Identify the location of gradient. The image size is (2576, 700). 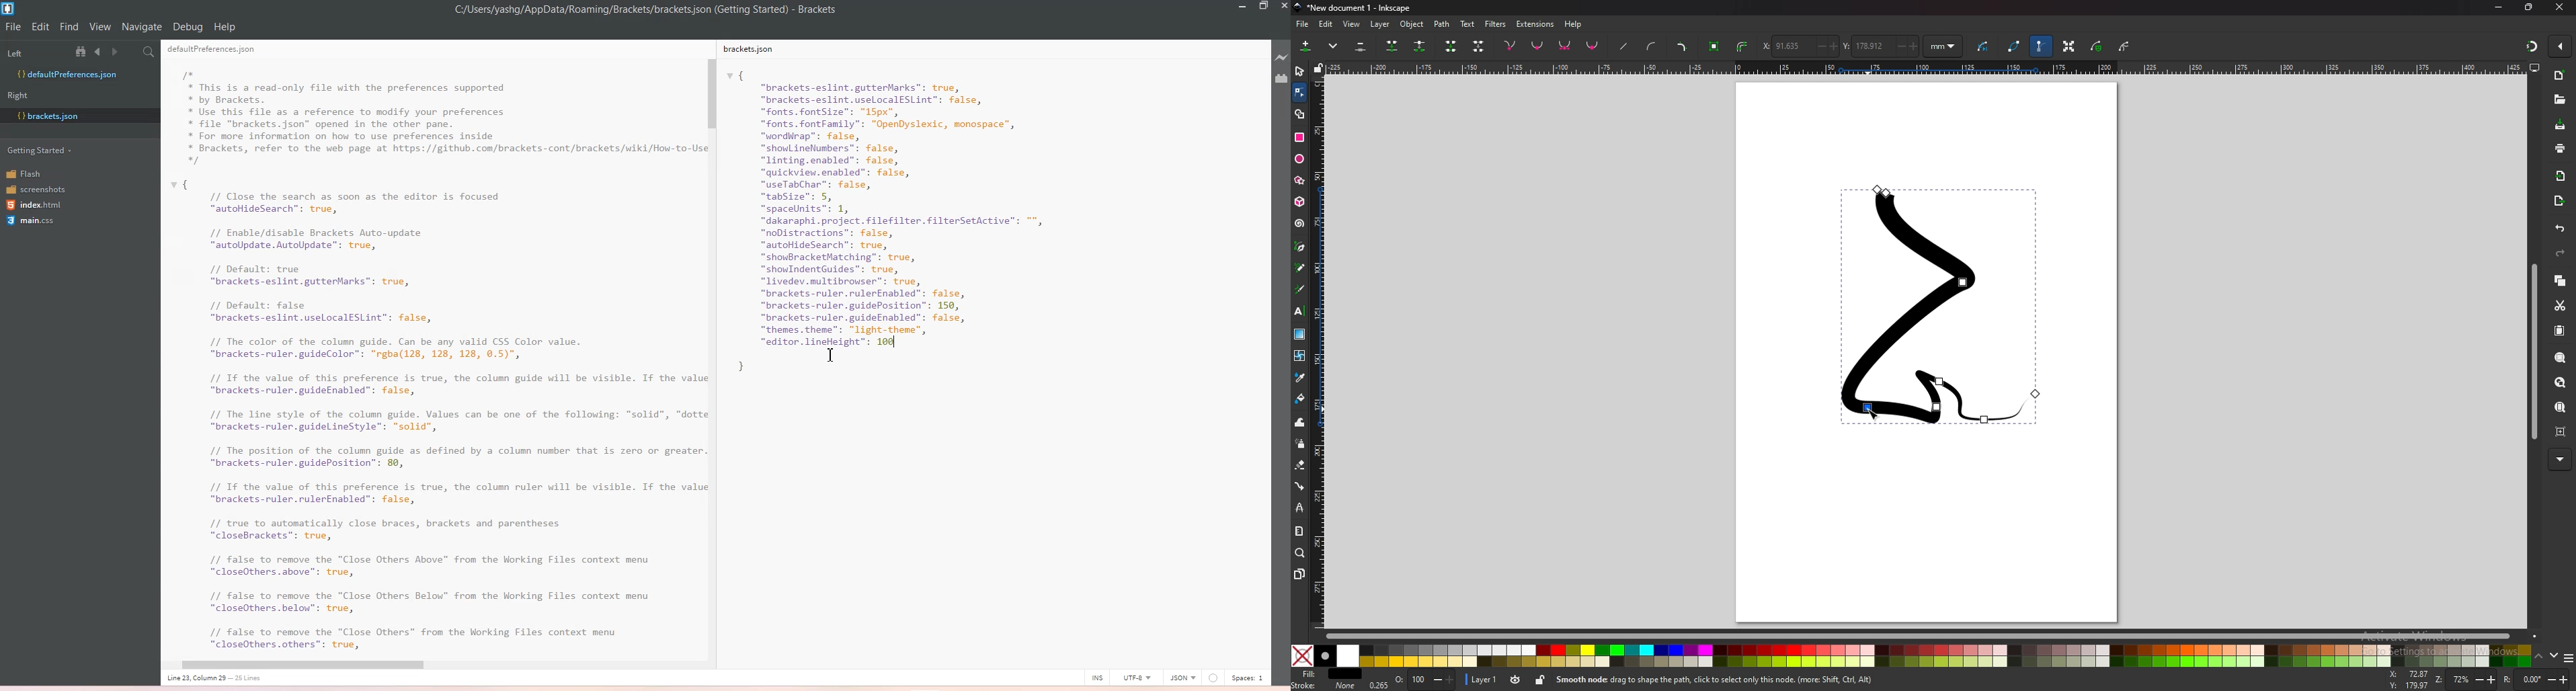
(1299, 334).